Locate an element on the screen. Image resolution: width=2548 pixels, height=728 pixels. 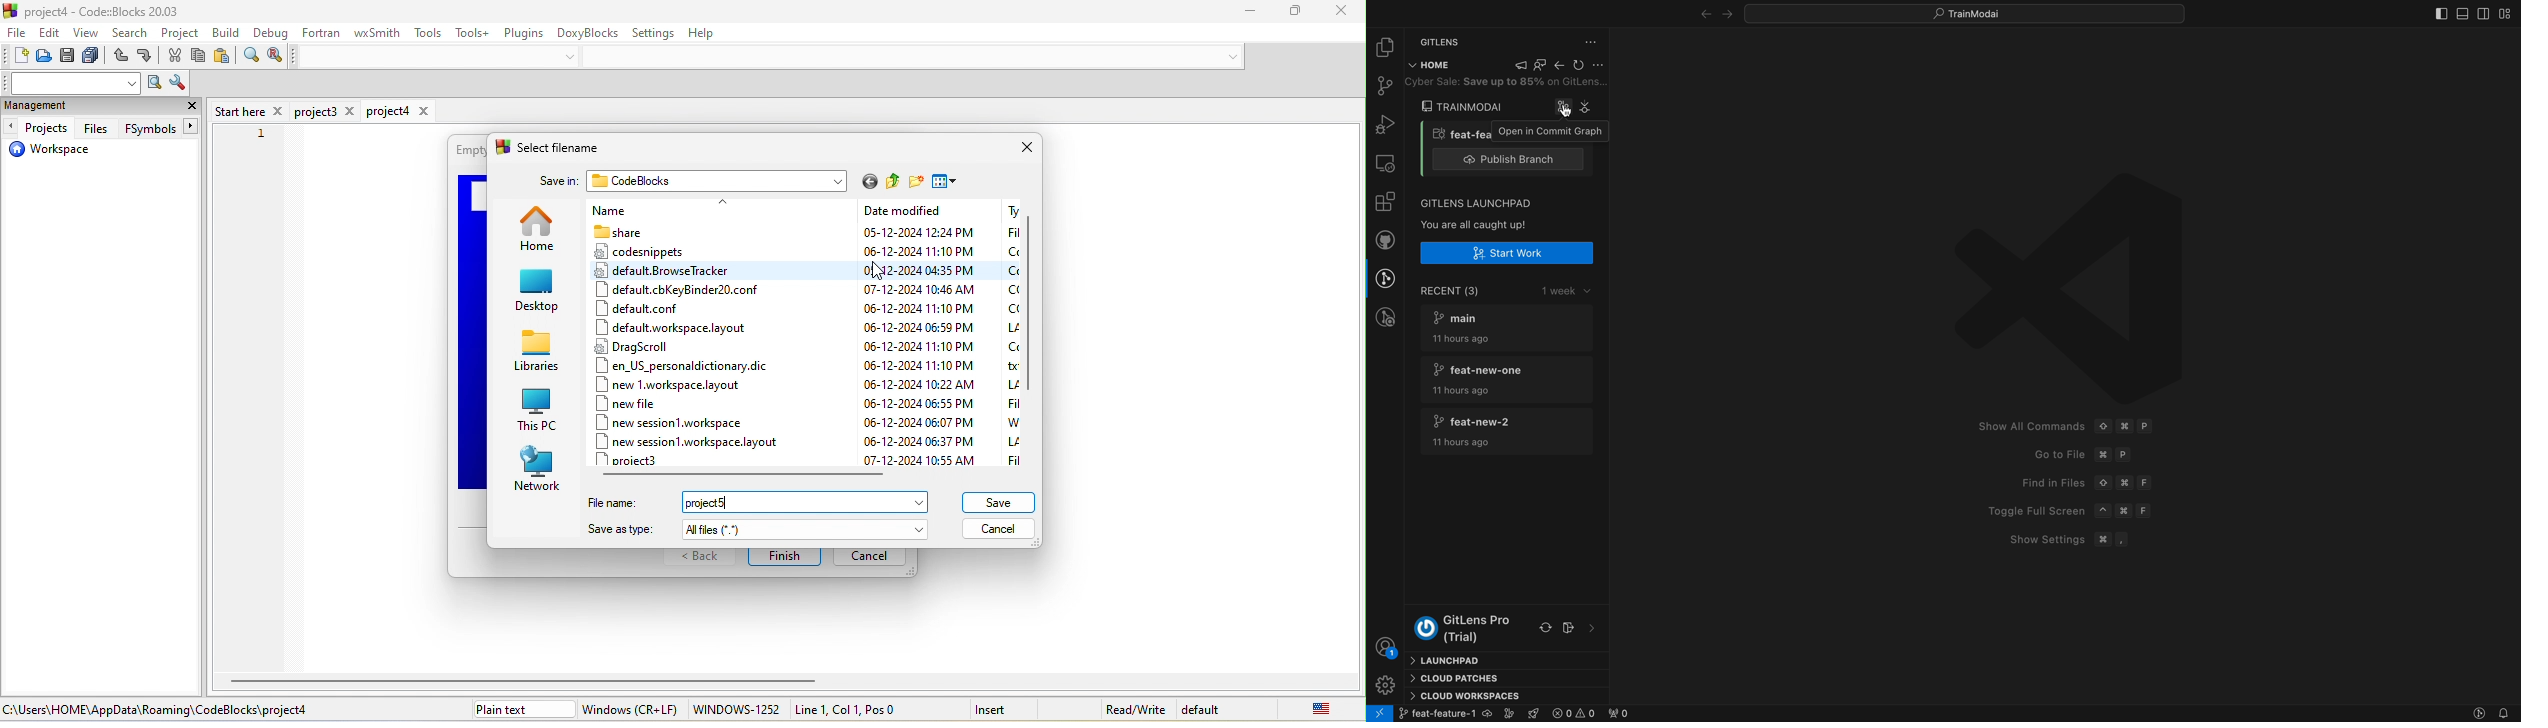
close is located at coordinates (1333, 10).